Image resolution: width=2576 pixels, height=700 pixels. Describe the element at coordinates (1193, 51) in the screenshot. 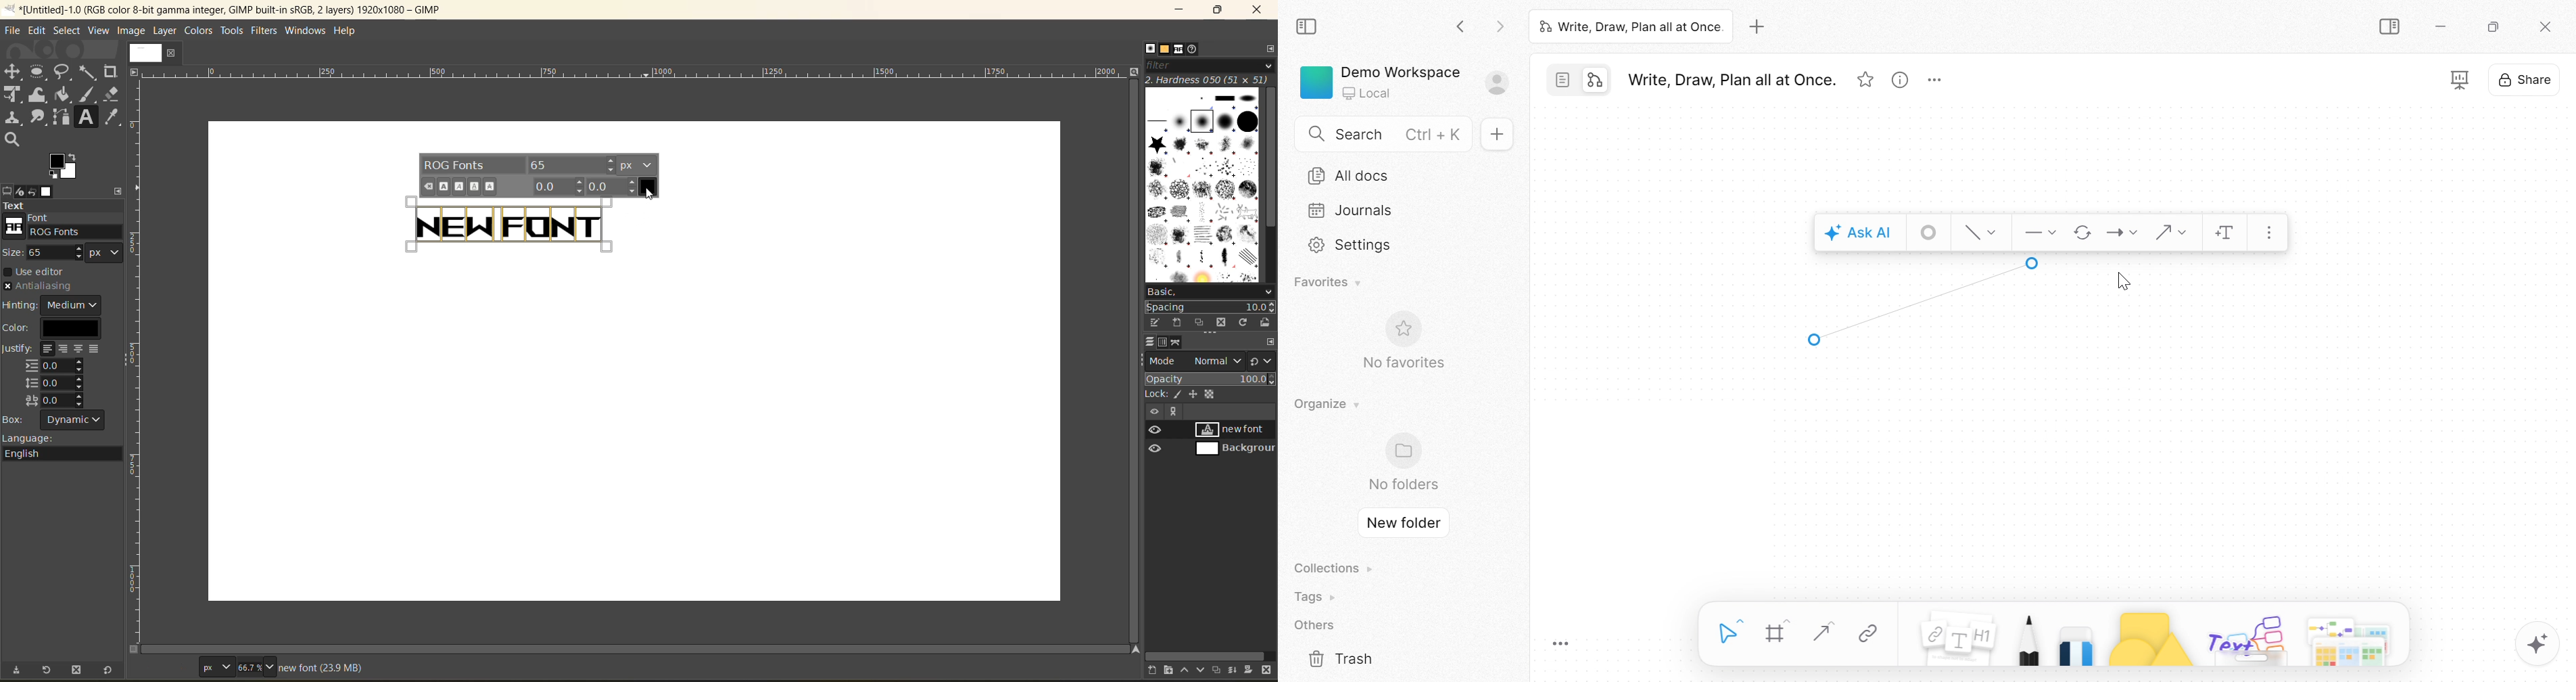

I see `document history` at that location.